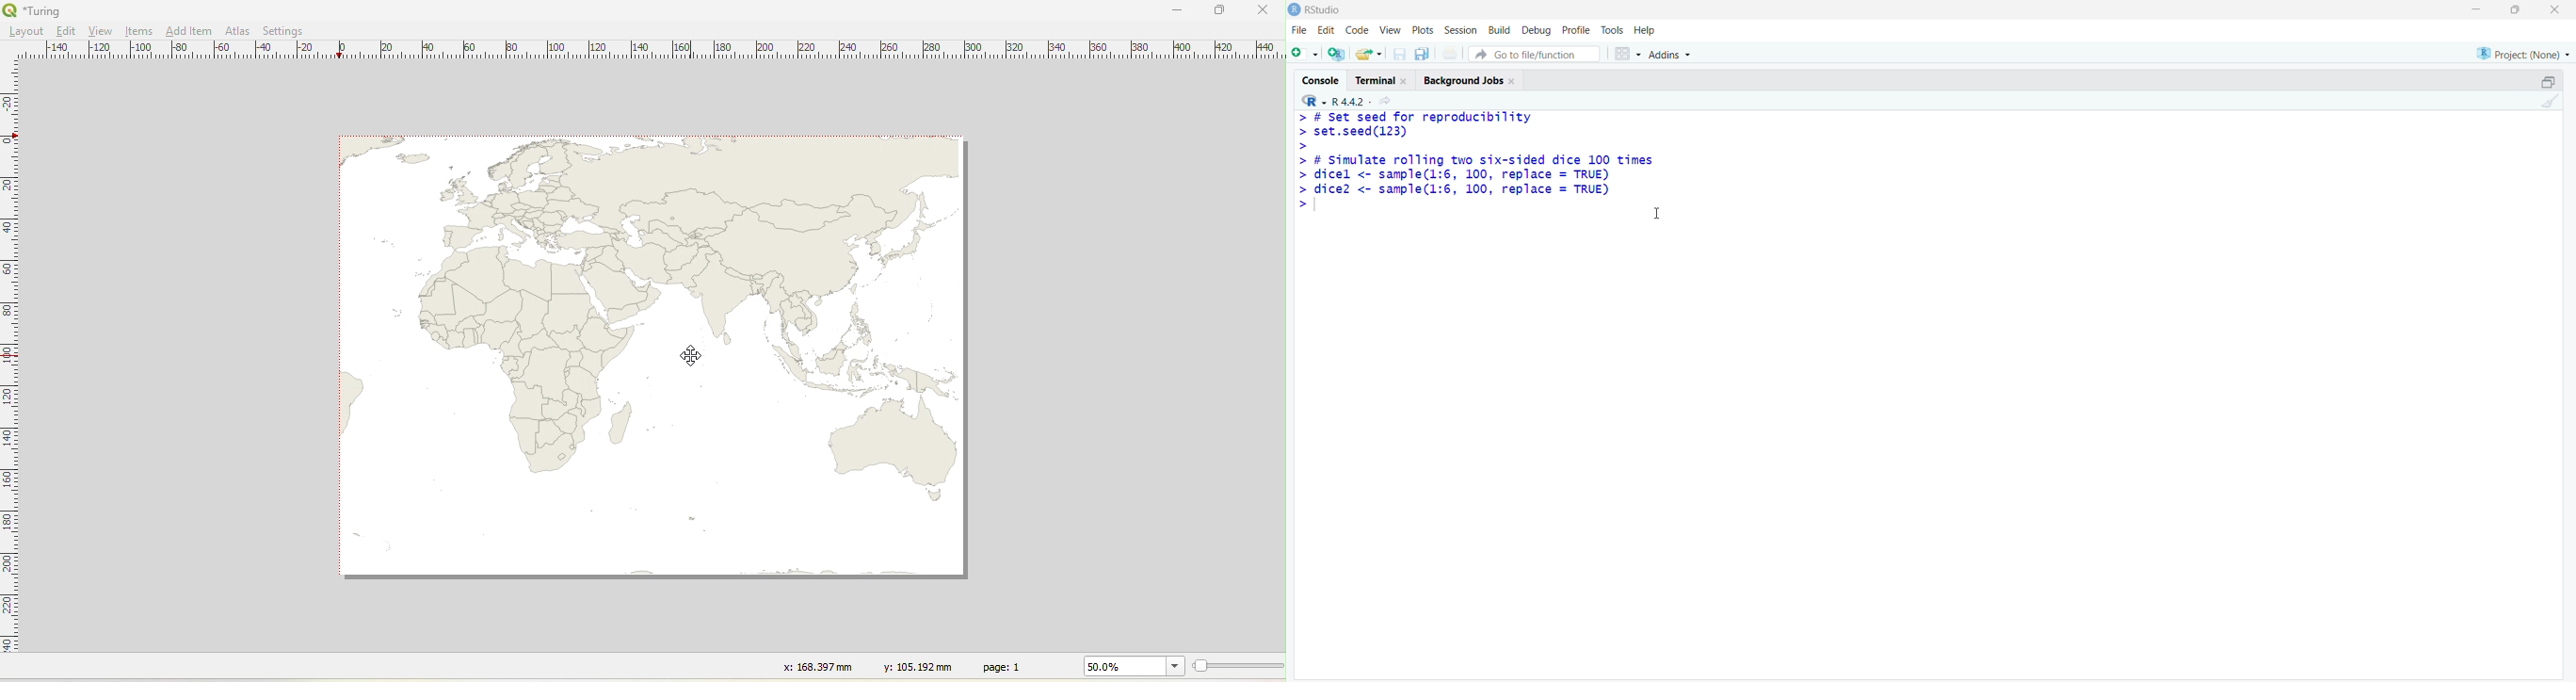 The width and height of the screenshot is (2576, 700). What do you see at coordinates (1214, 1011) in the screenshot?
I see `x: 168.397 mm` at bounding box center [1214, 1011].